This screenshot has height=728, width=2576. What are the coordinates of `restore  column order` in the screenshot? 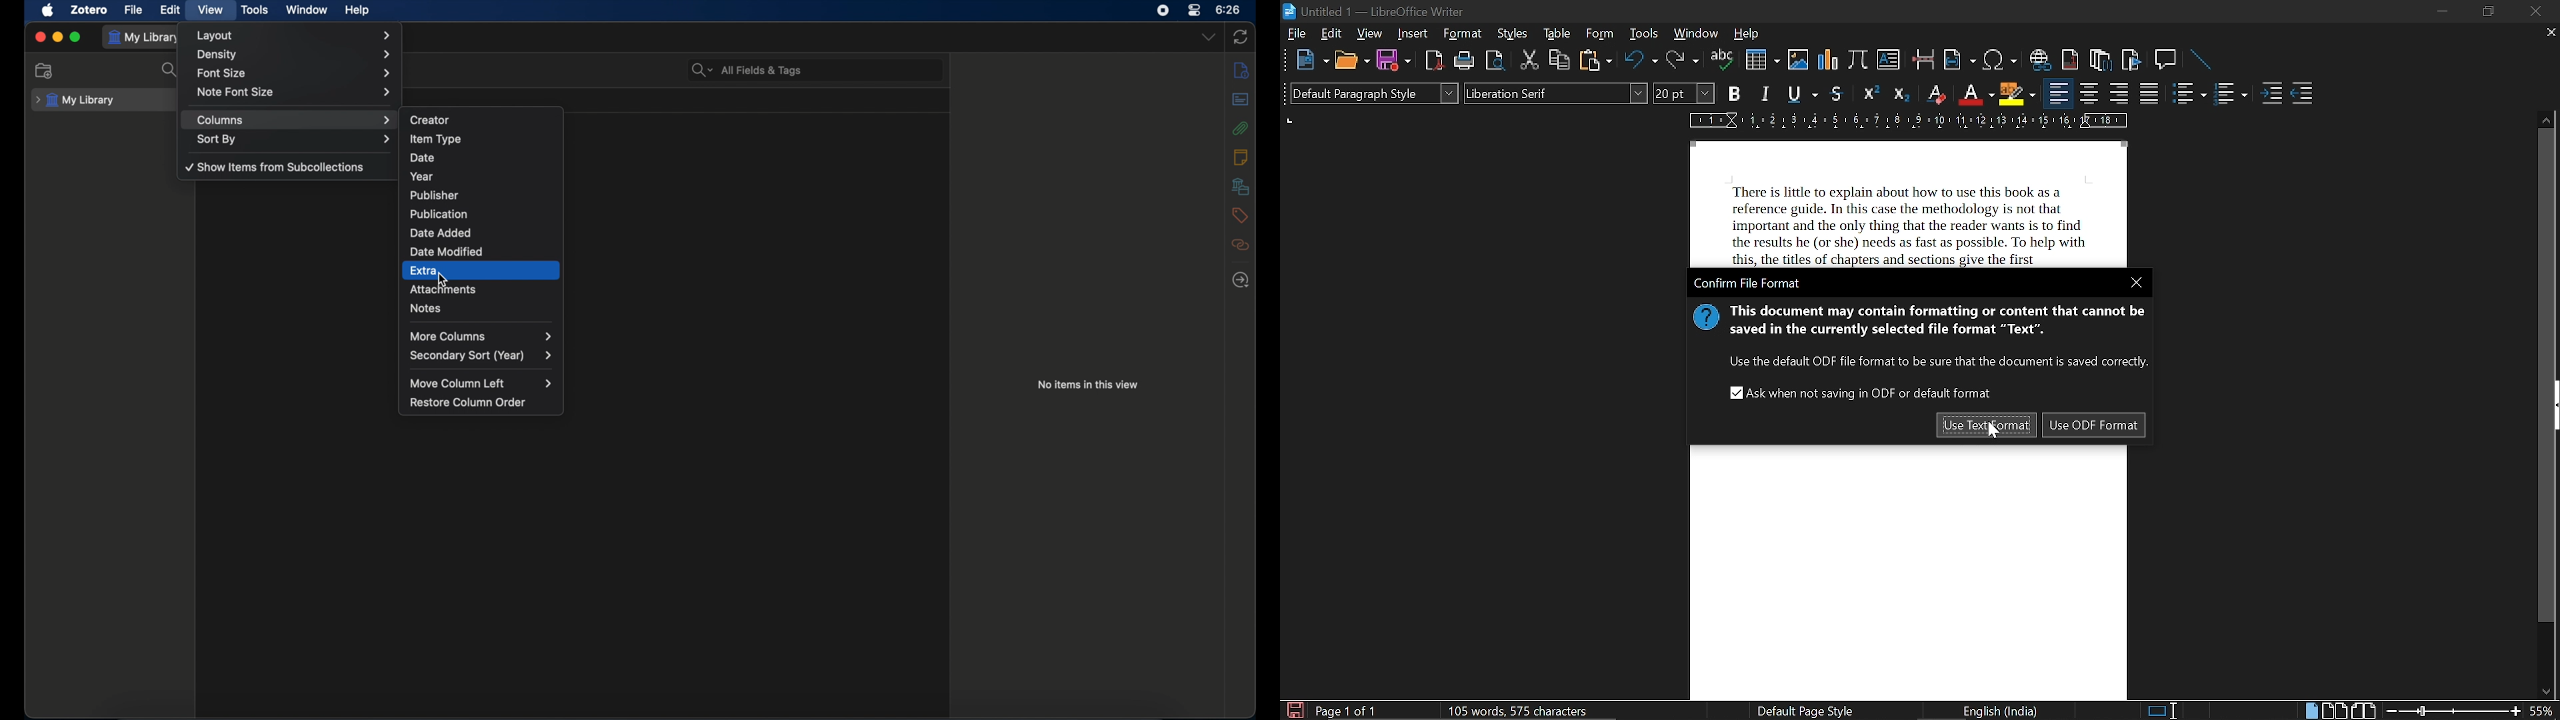 It's located at (471, 402).